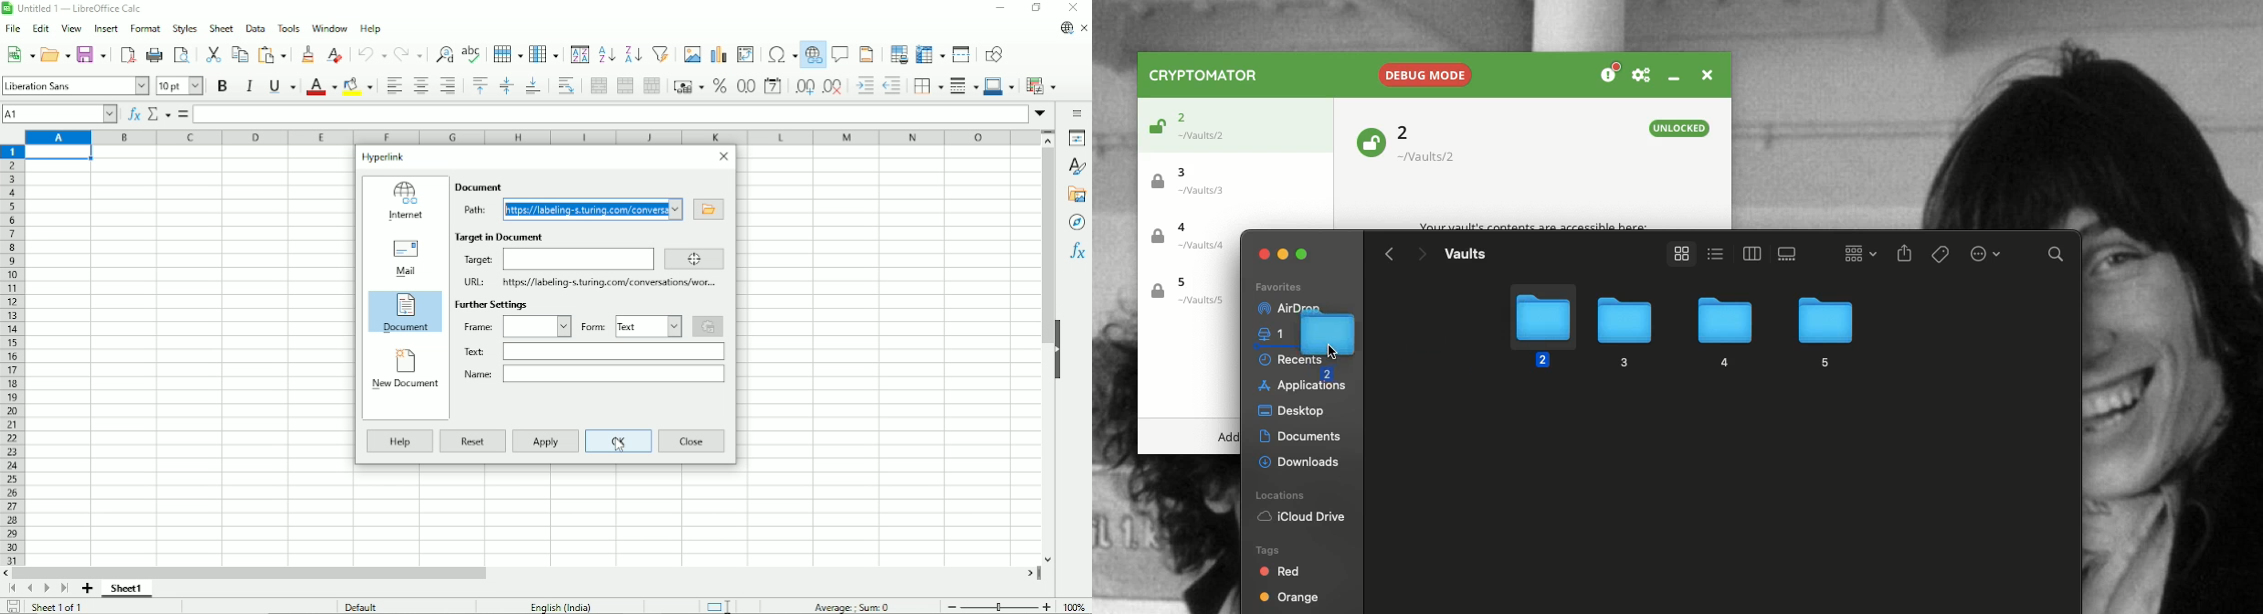 The width and height of the screenshot is (2268, 616). What do you see at coordinates (274, 55) in the screenshot?
I see `Paste` at bounding box center [274, 55].